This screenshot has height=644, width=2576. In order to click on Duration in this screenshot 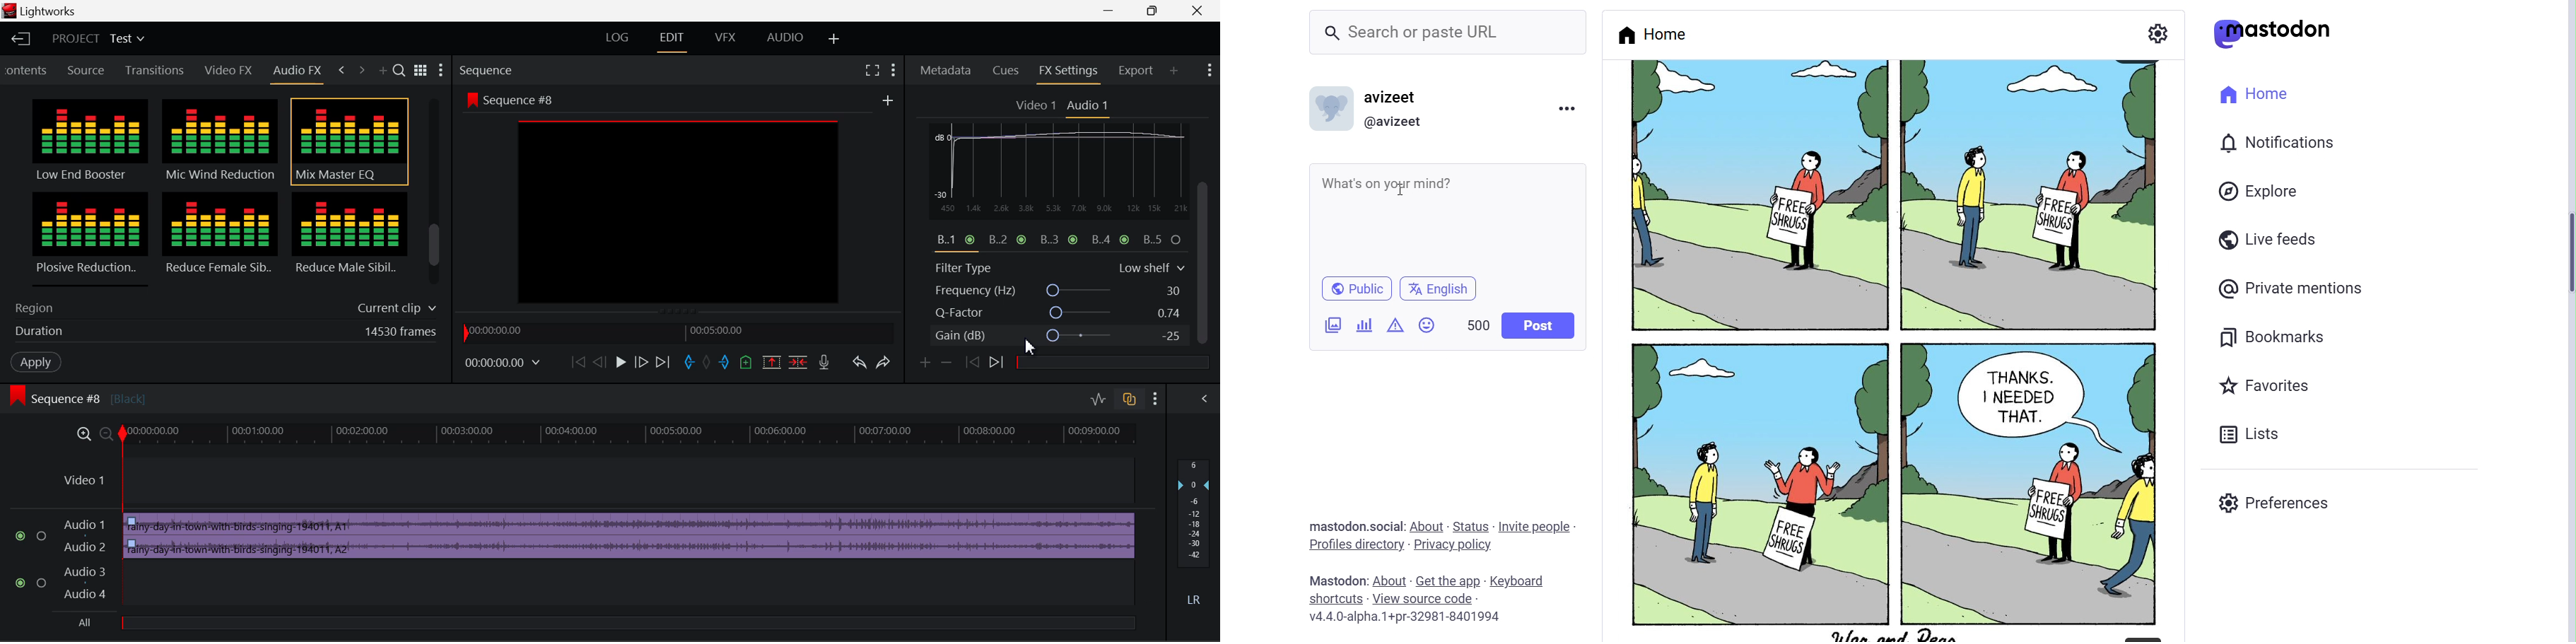, I will do `click(222, 334)`.